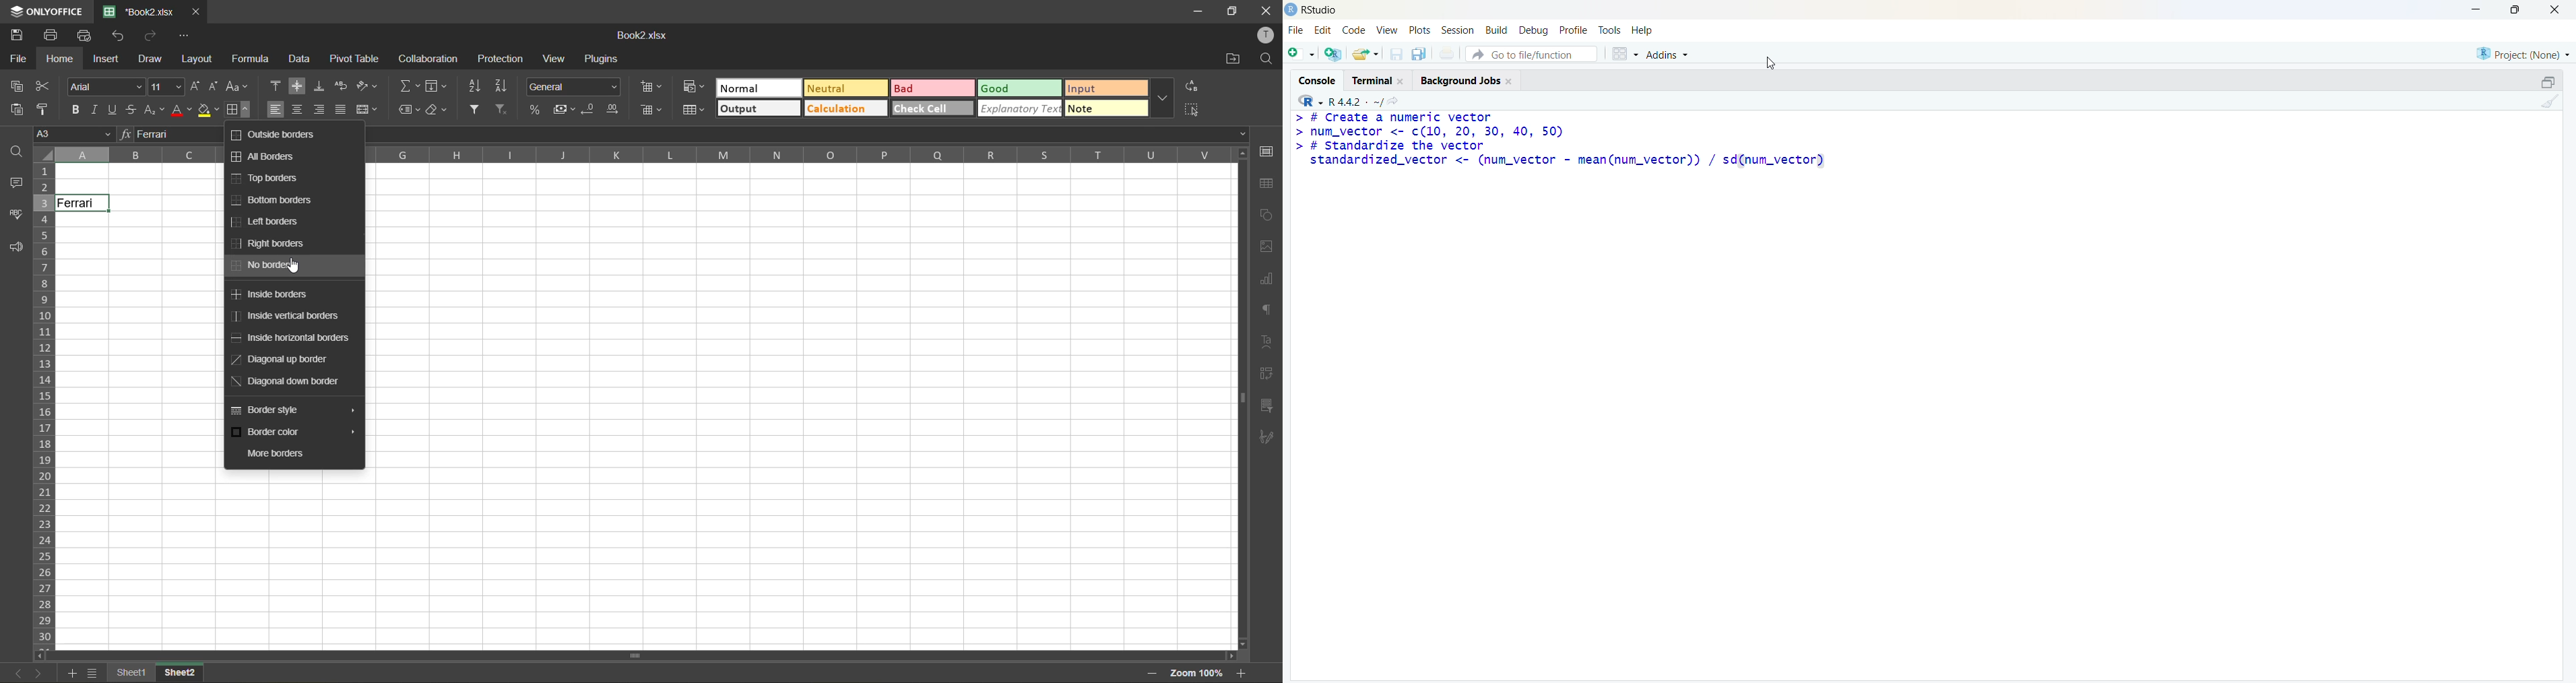 The width and height of the screenshot is (2576, 700). I want to click on diagonal up border, so click(287, 361).